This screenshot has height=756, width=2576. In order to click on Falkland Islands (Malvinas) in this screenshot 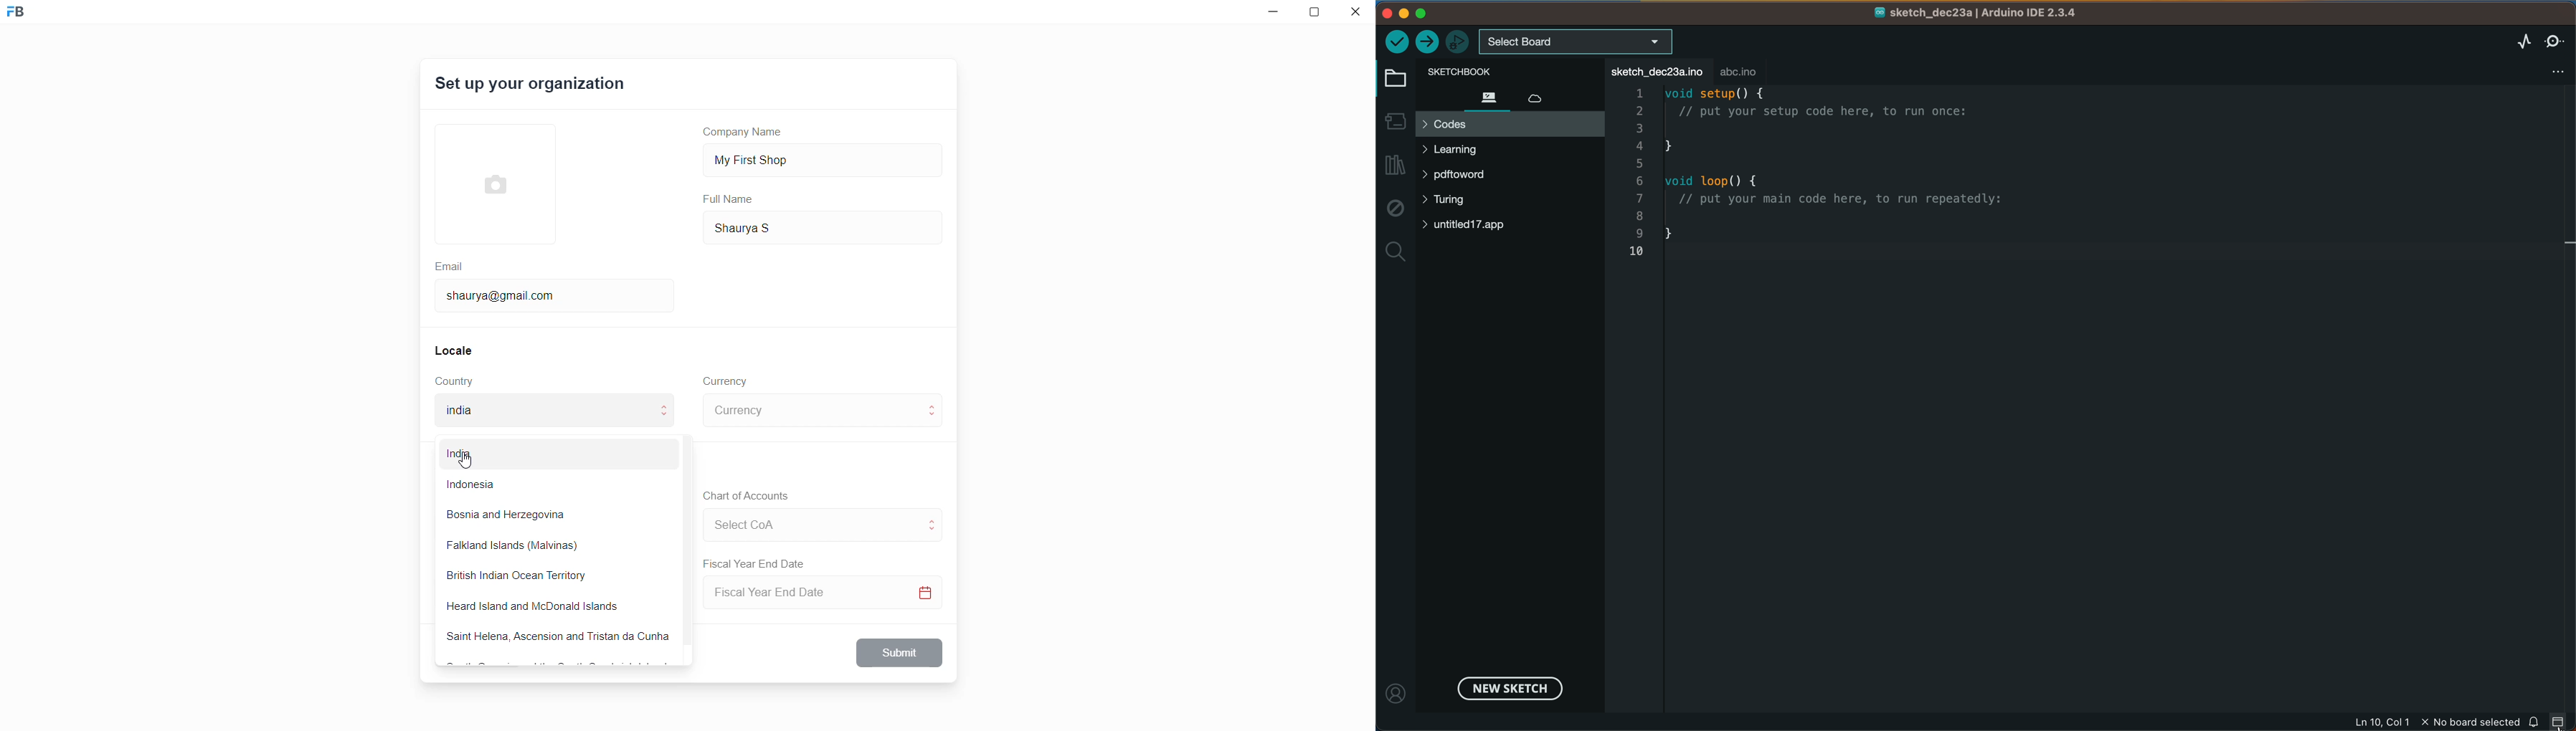, I will do `click(534, 545)`.